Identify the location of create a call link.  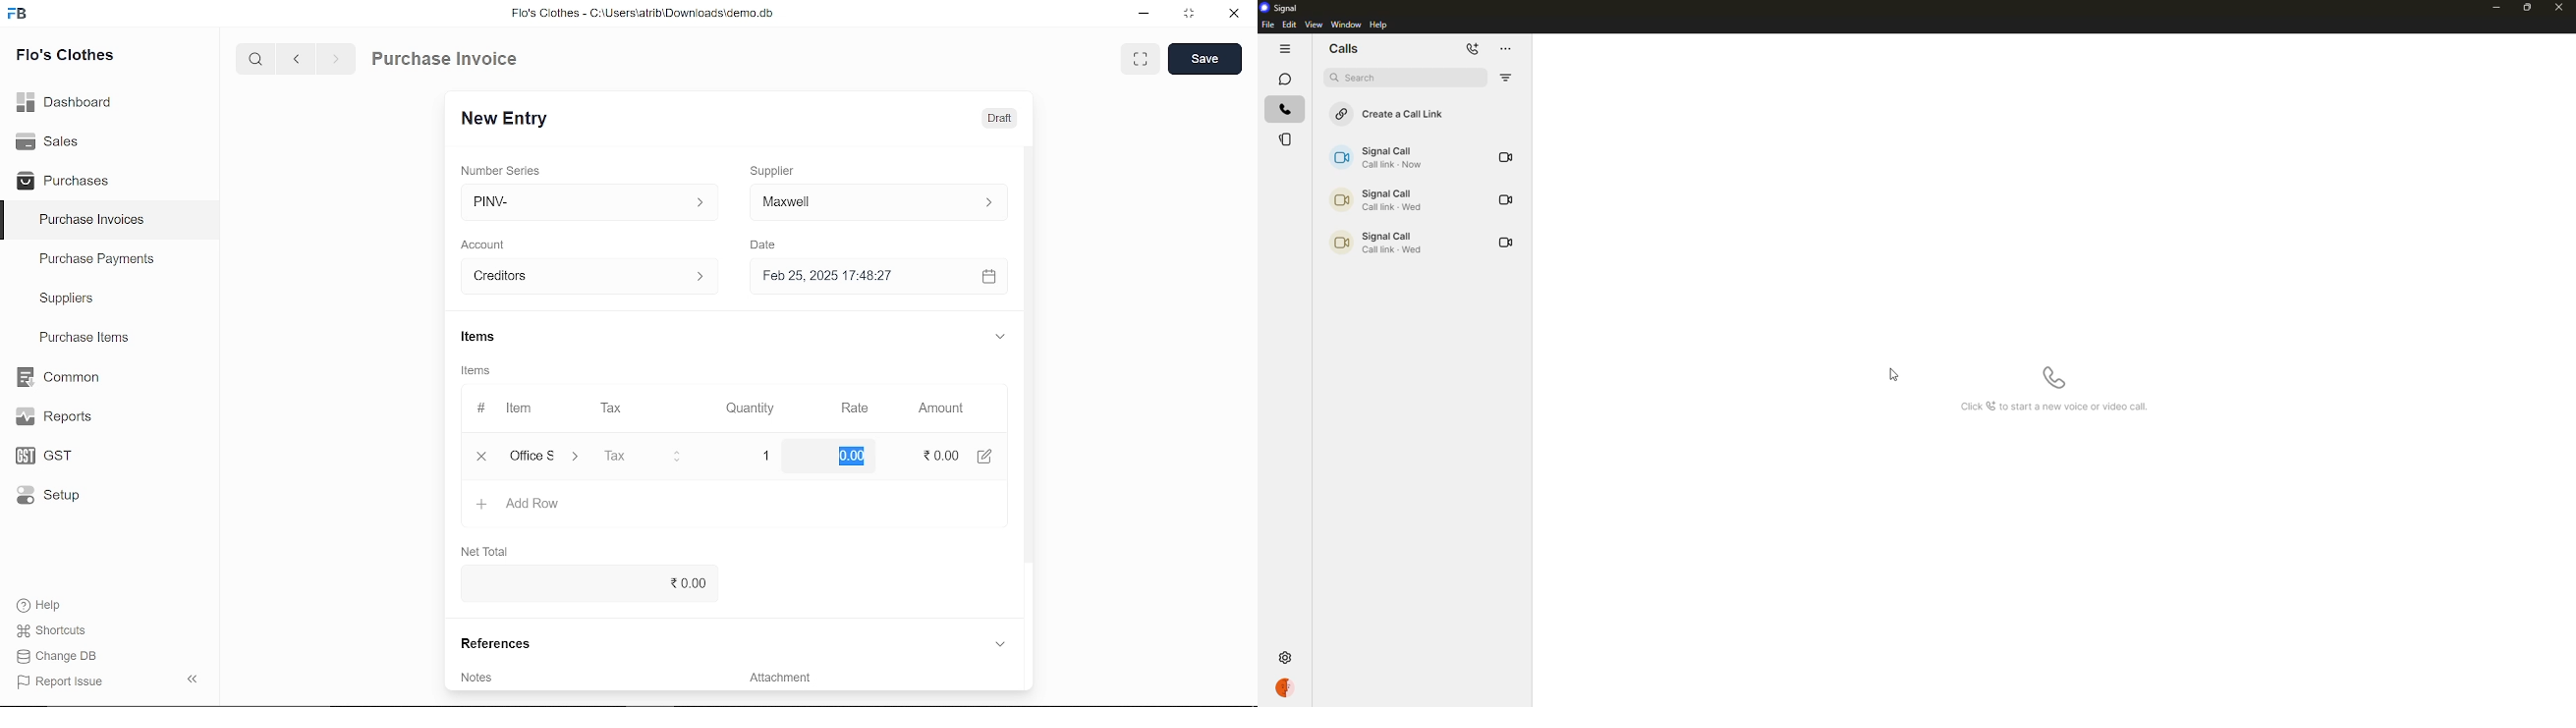
(1399, 113).